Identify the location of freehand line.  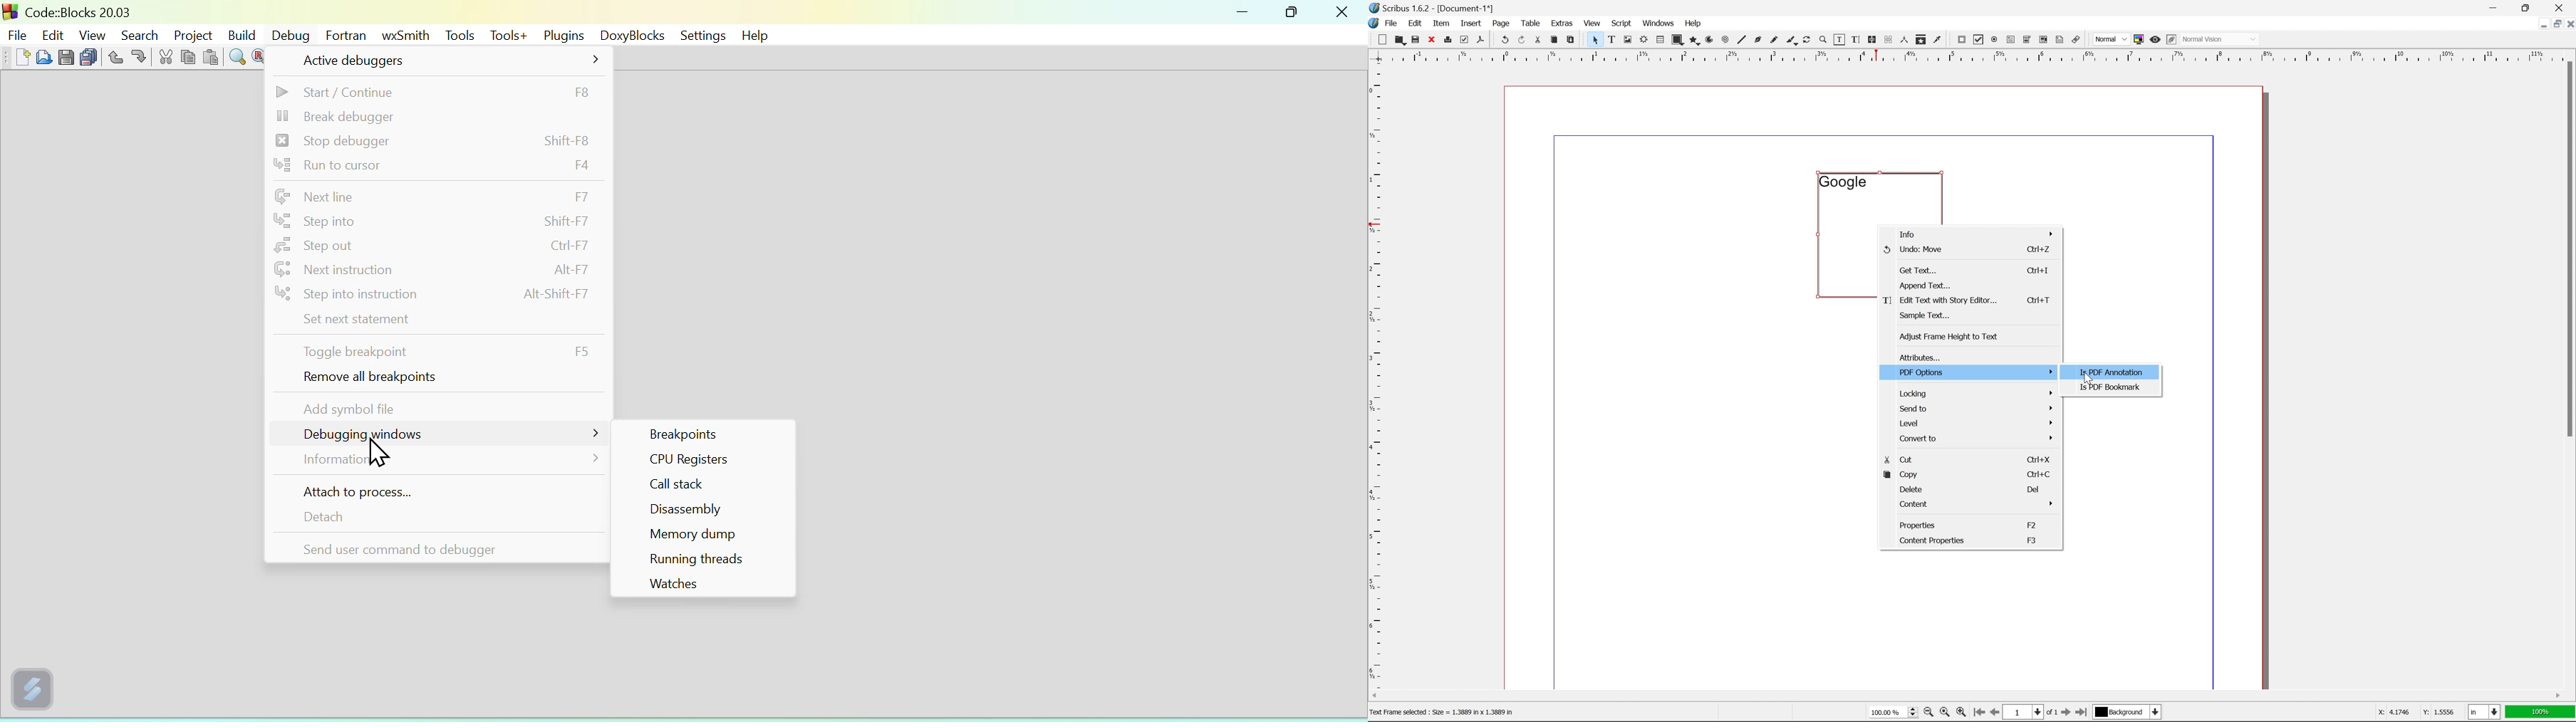
(1775, 40).